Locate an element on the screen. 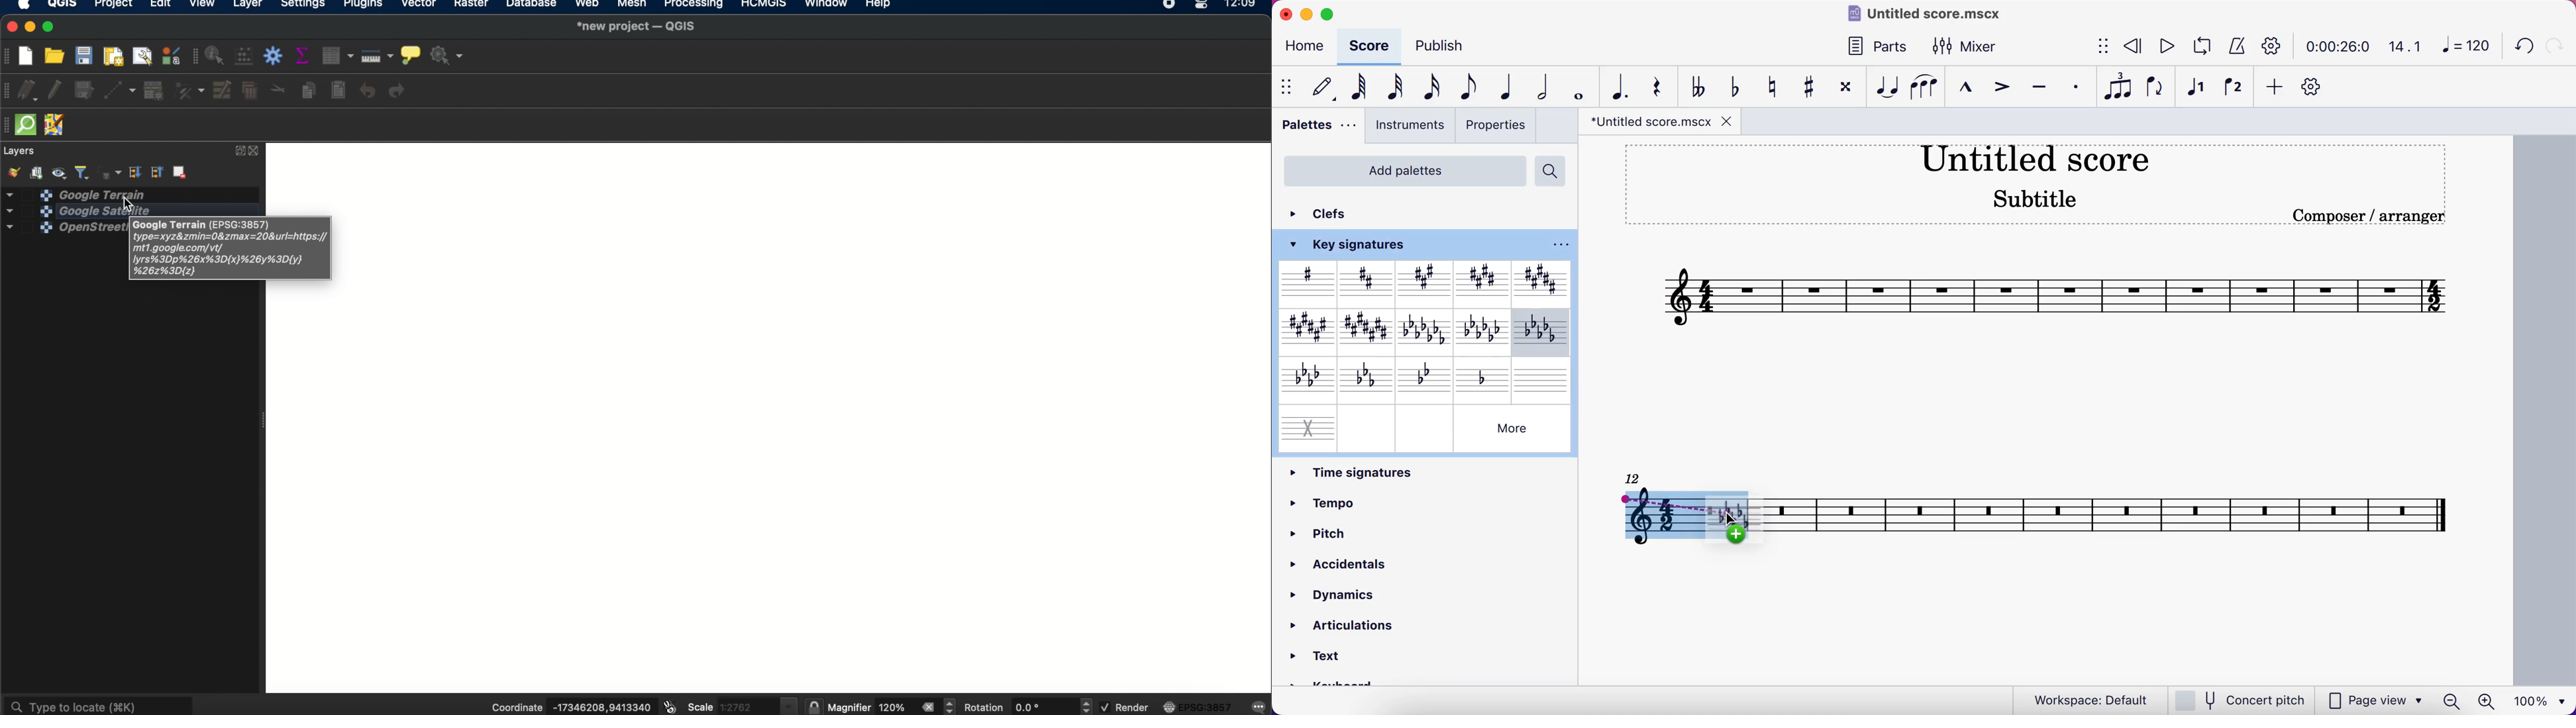 The image size is (2576, 728). marcato is located at coordinates (1969, 92).